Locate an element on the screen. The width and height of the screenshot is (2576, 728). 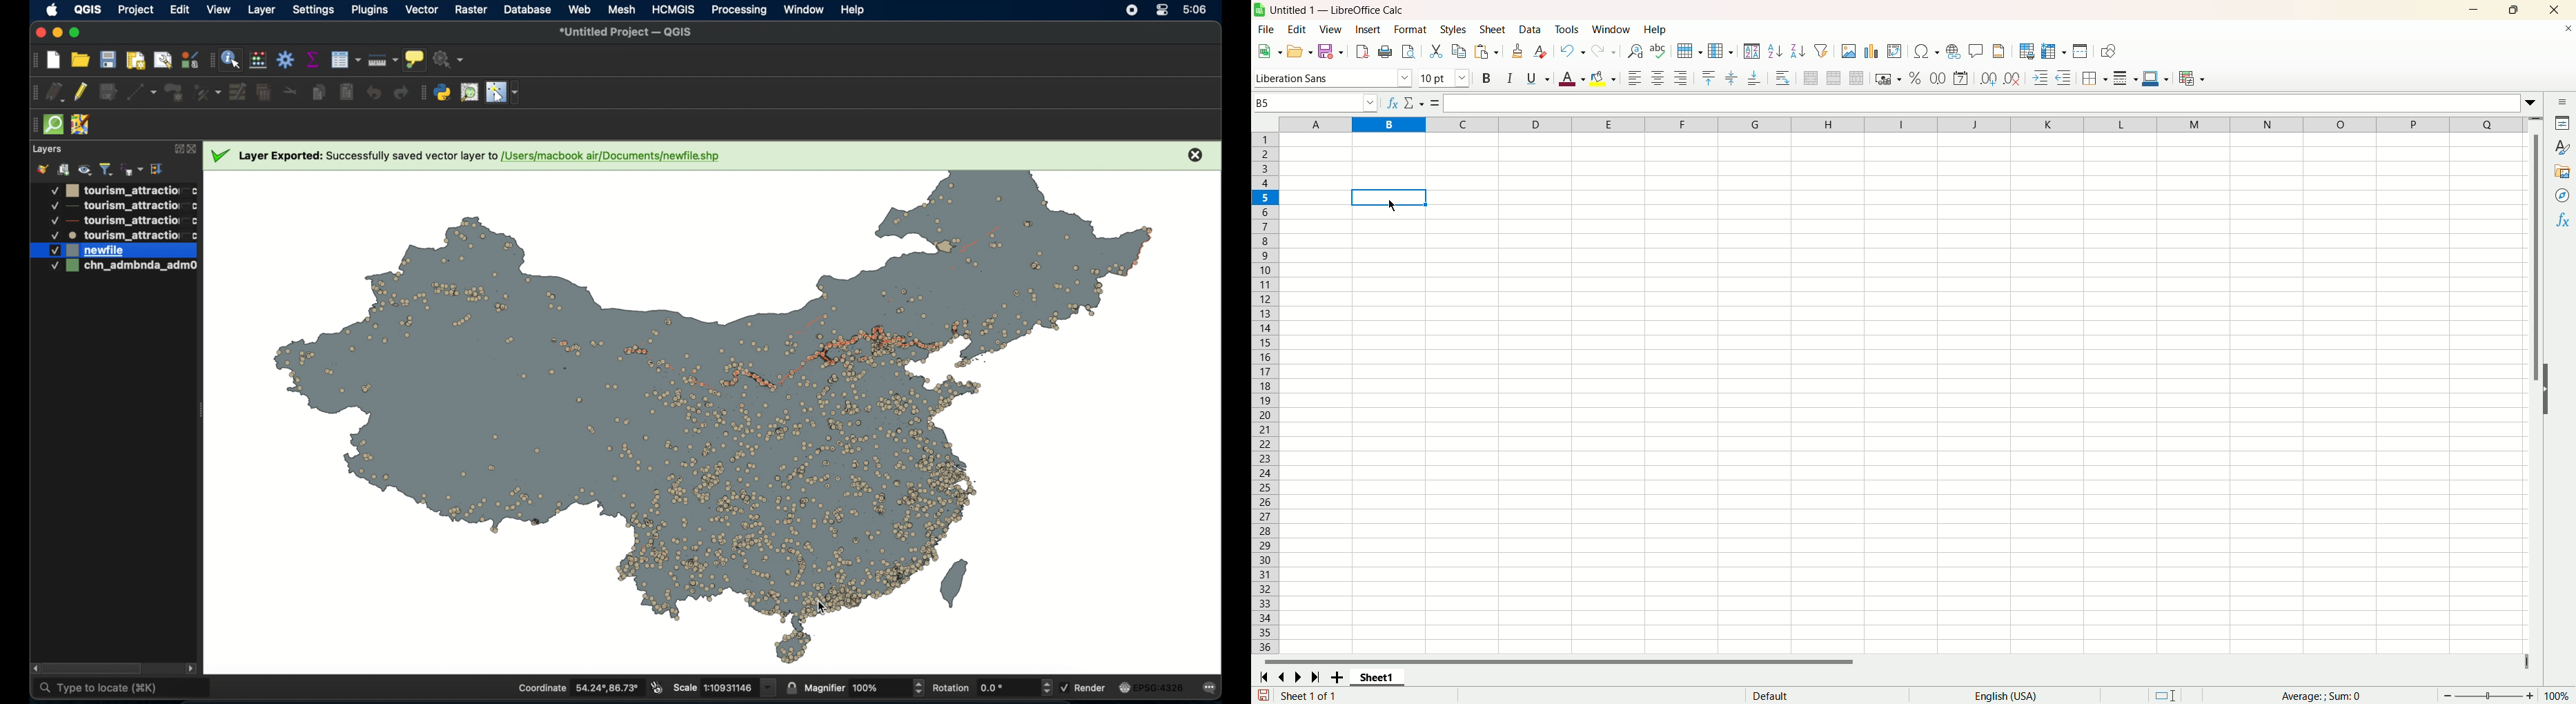
maximize is located at coordinates (2512, 12).